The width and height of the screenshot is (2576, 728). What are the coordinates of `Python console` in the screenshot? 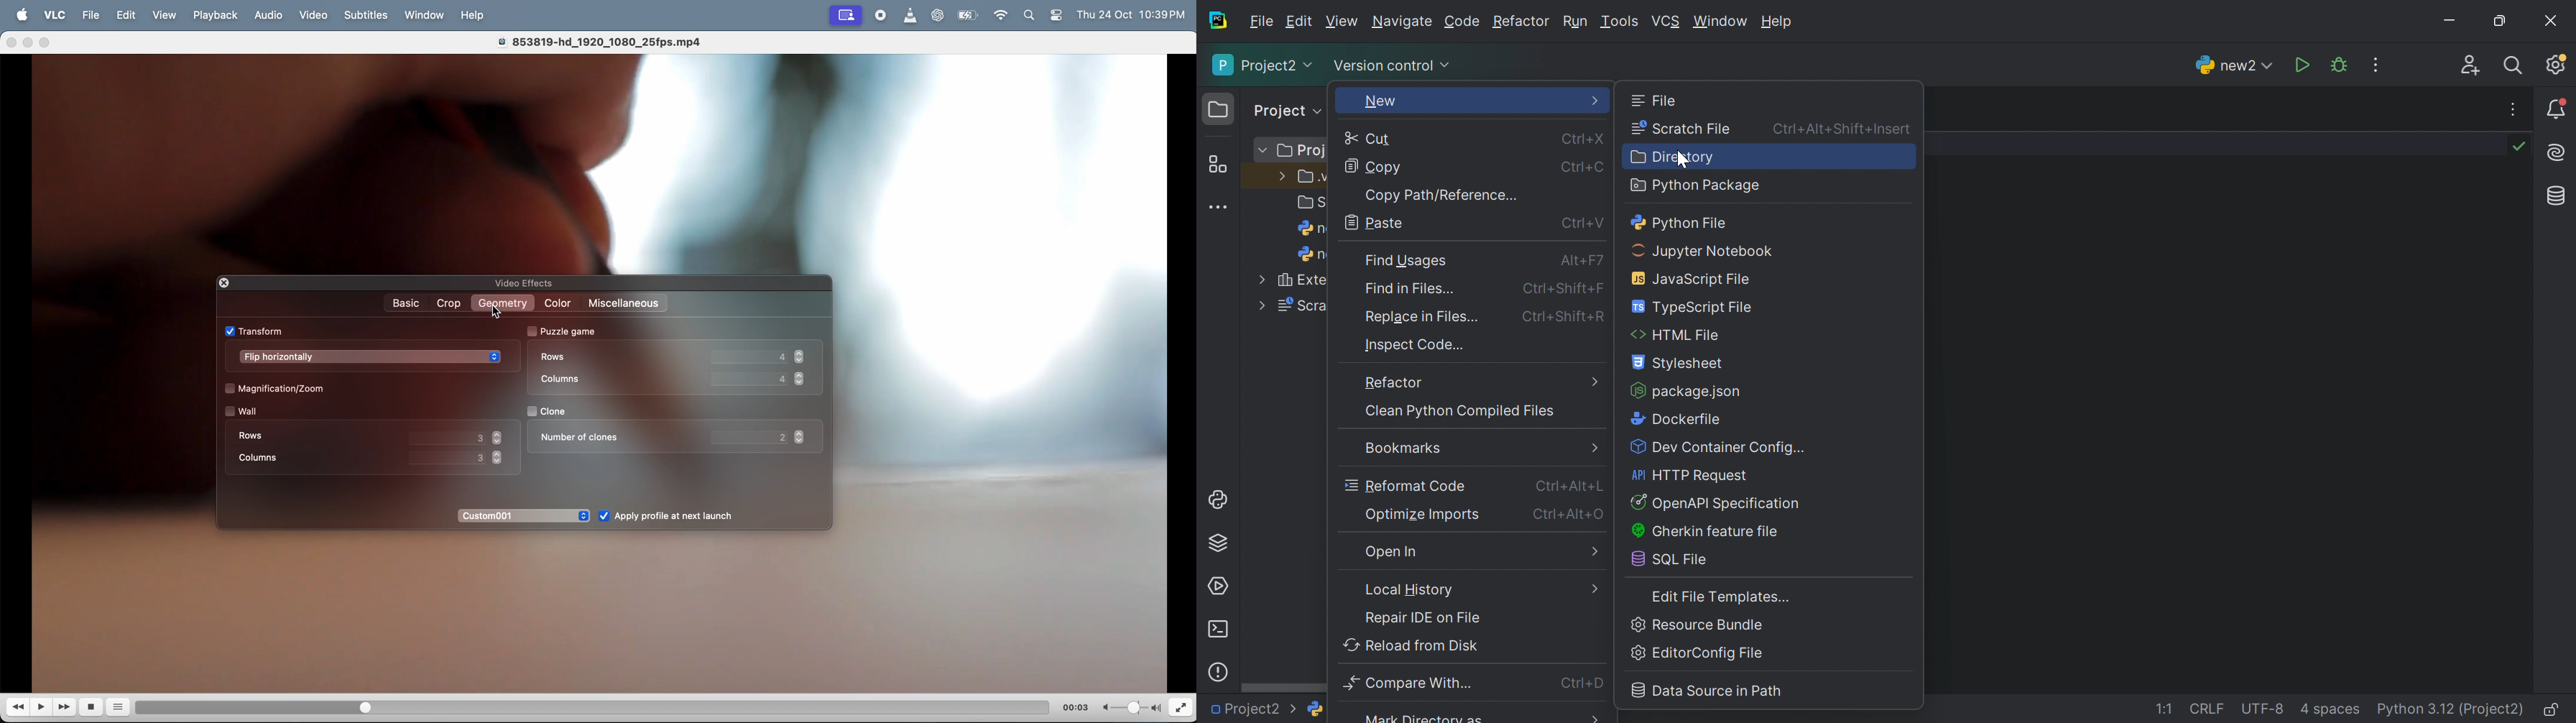 It's located at (1216, 499).